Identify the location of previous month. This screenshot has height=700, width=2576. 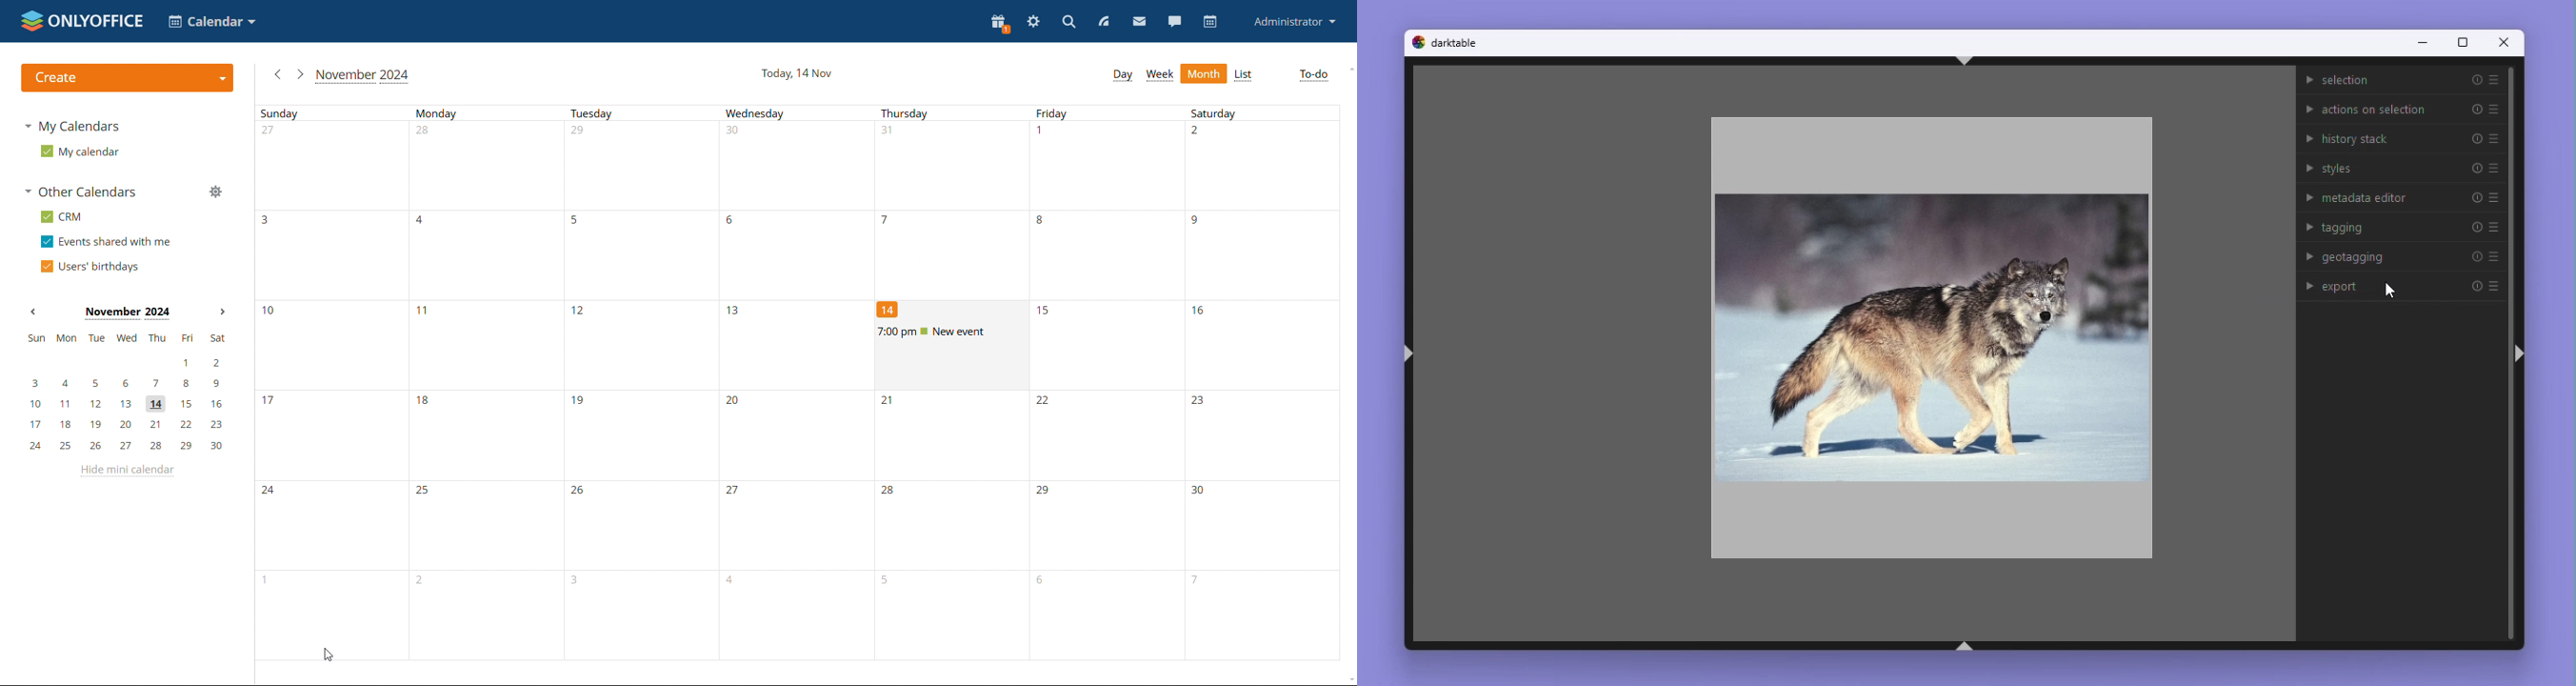
(277, 74).